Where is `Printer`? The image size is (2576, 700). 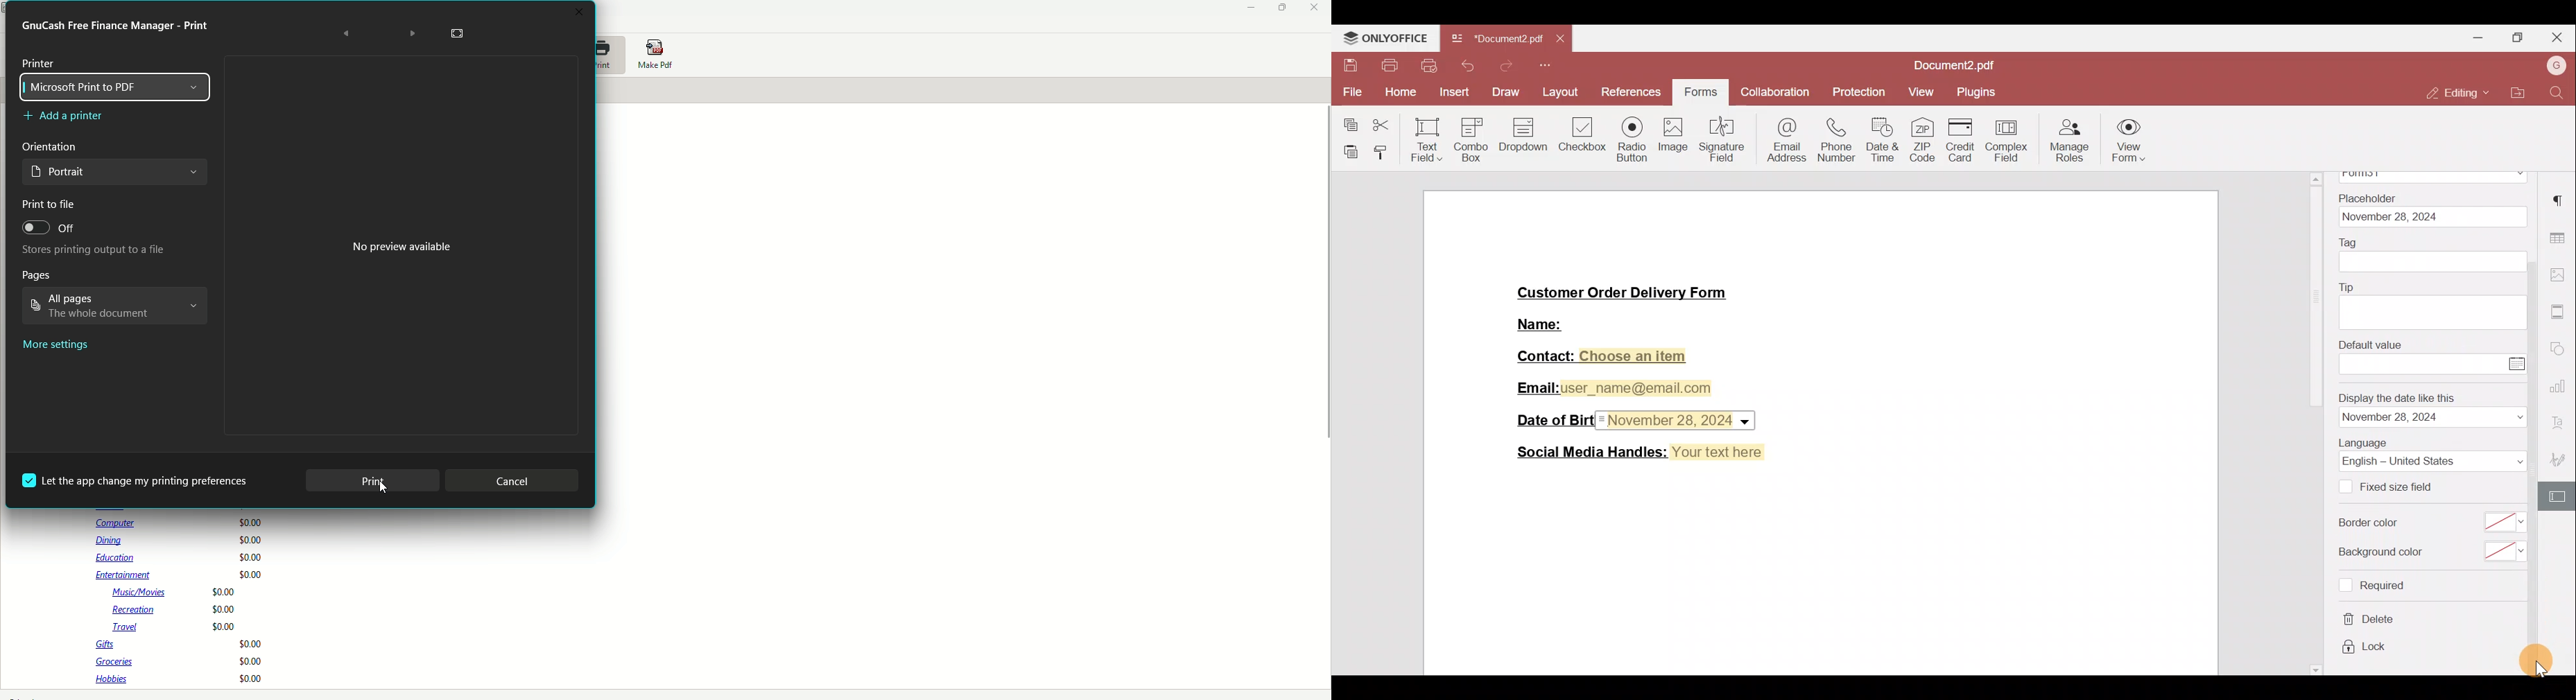
Printer is located at coordinates (40, 63).